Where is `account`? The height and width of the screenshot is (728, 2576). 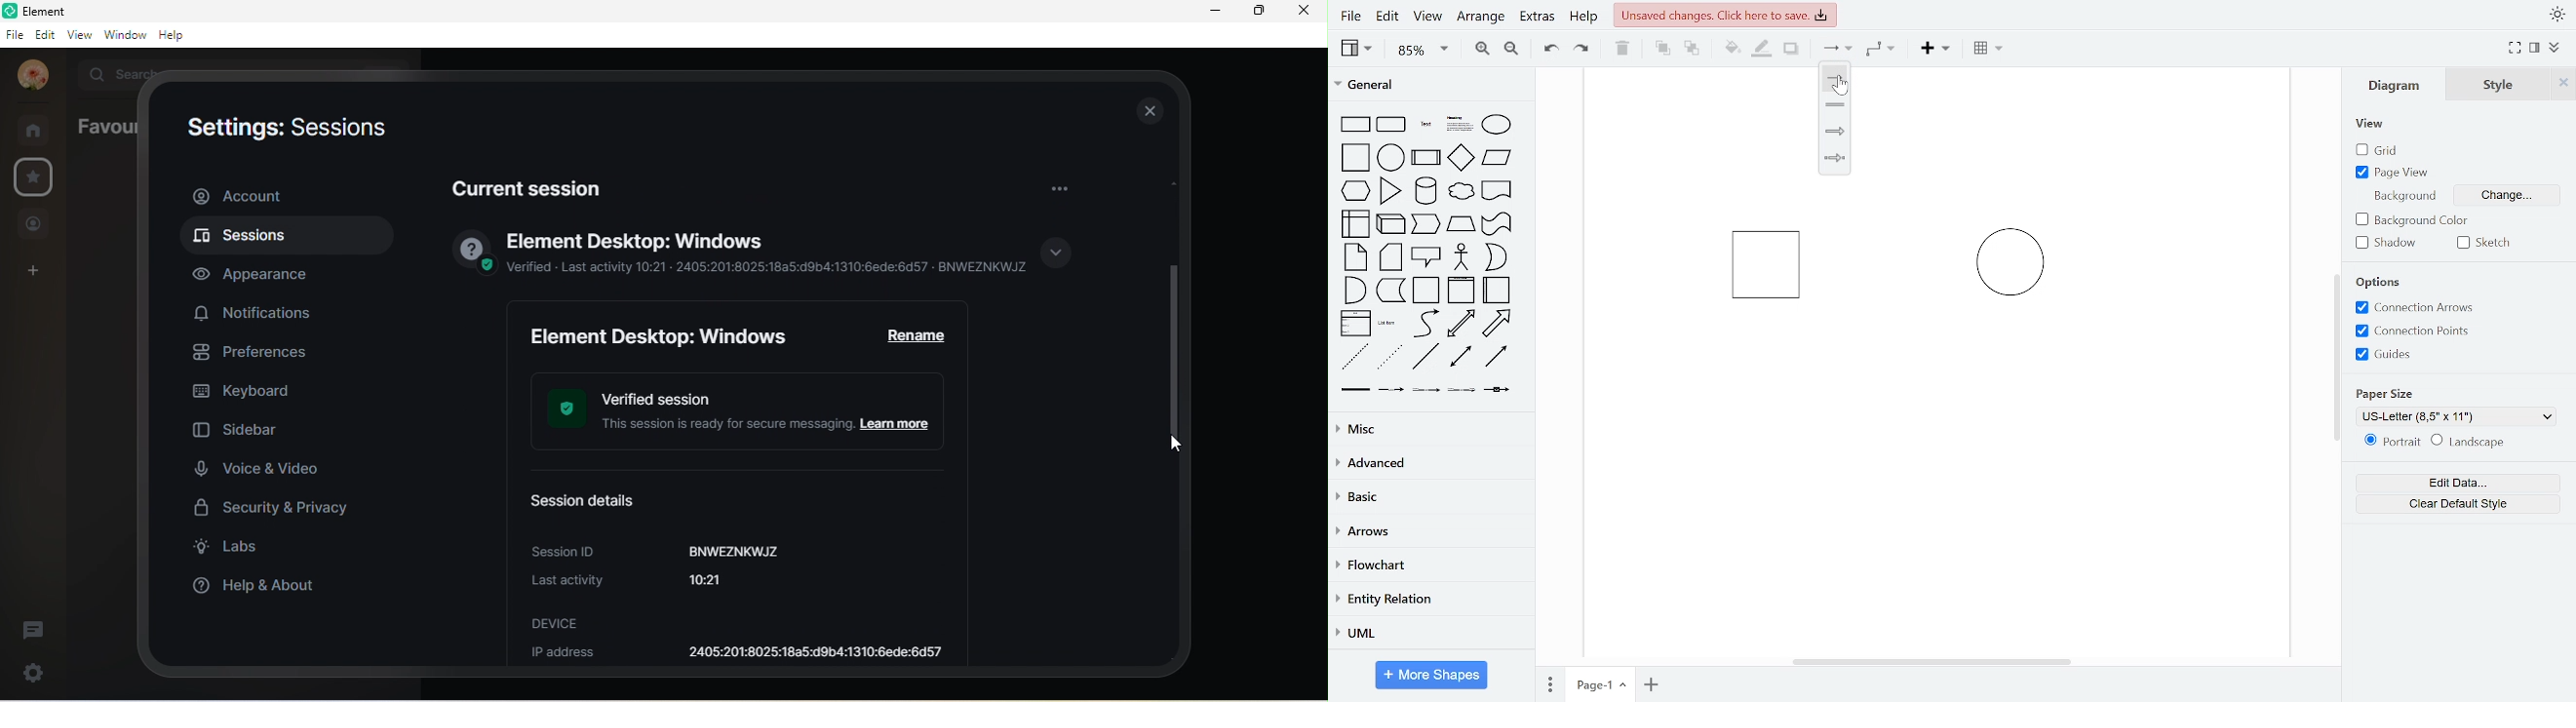 account is located at coordinates (32, 75).